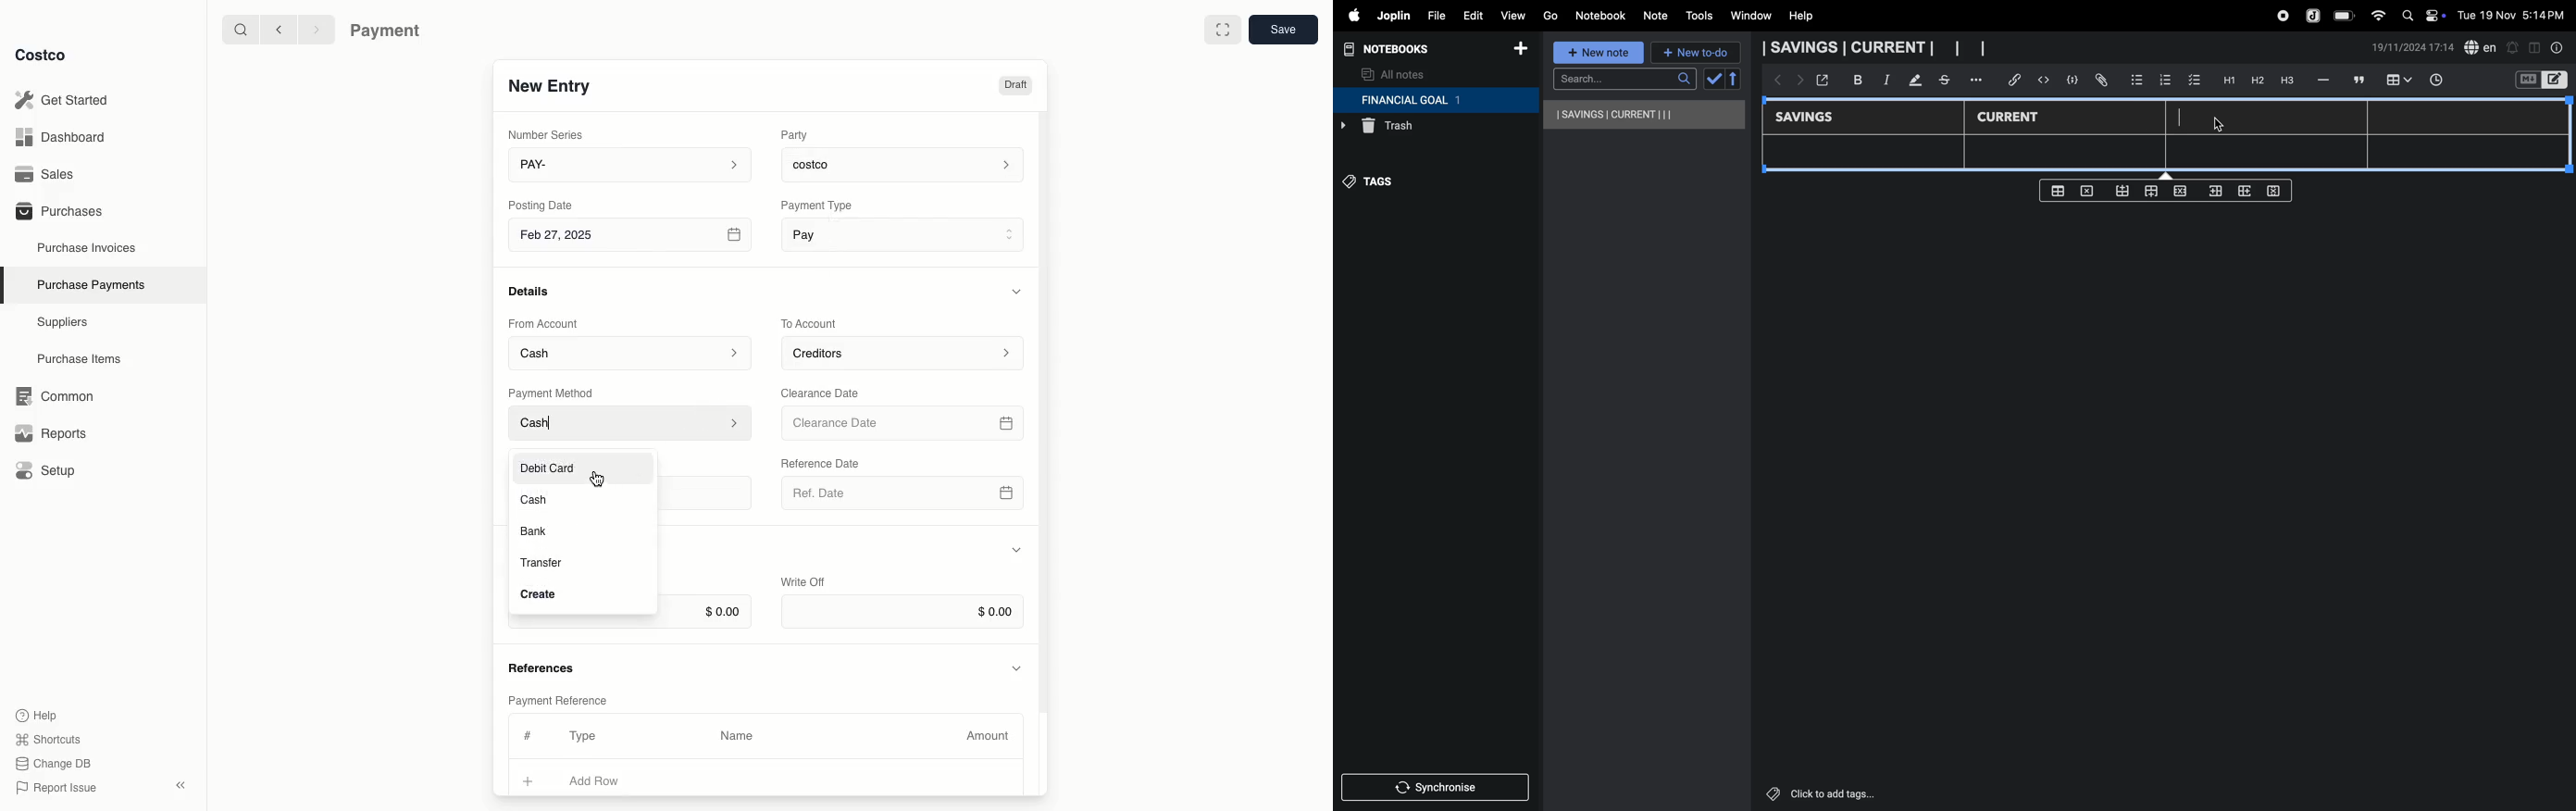 The image size is (2576, 812). I want to click on Back, so click(279, 29).